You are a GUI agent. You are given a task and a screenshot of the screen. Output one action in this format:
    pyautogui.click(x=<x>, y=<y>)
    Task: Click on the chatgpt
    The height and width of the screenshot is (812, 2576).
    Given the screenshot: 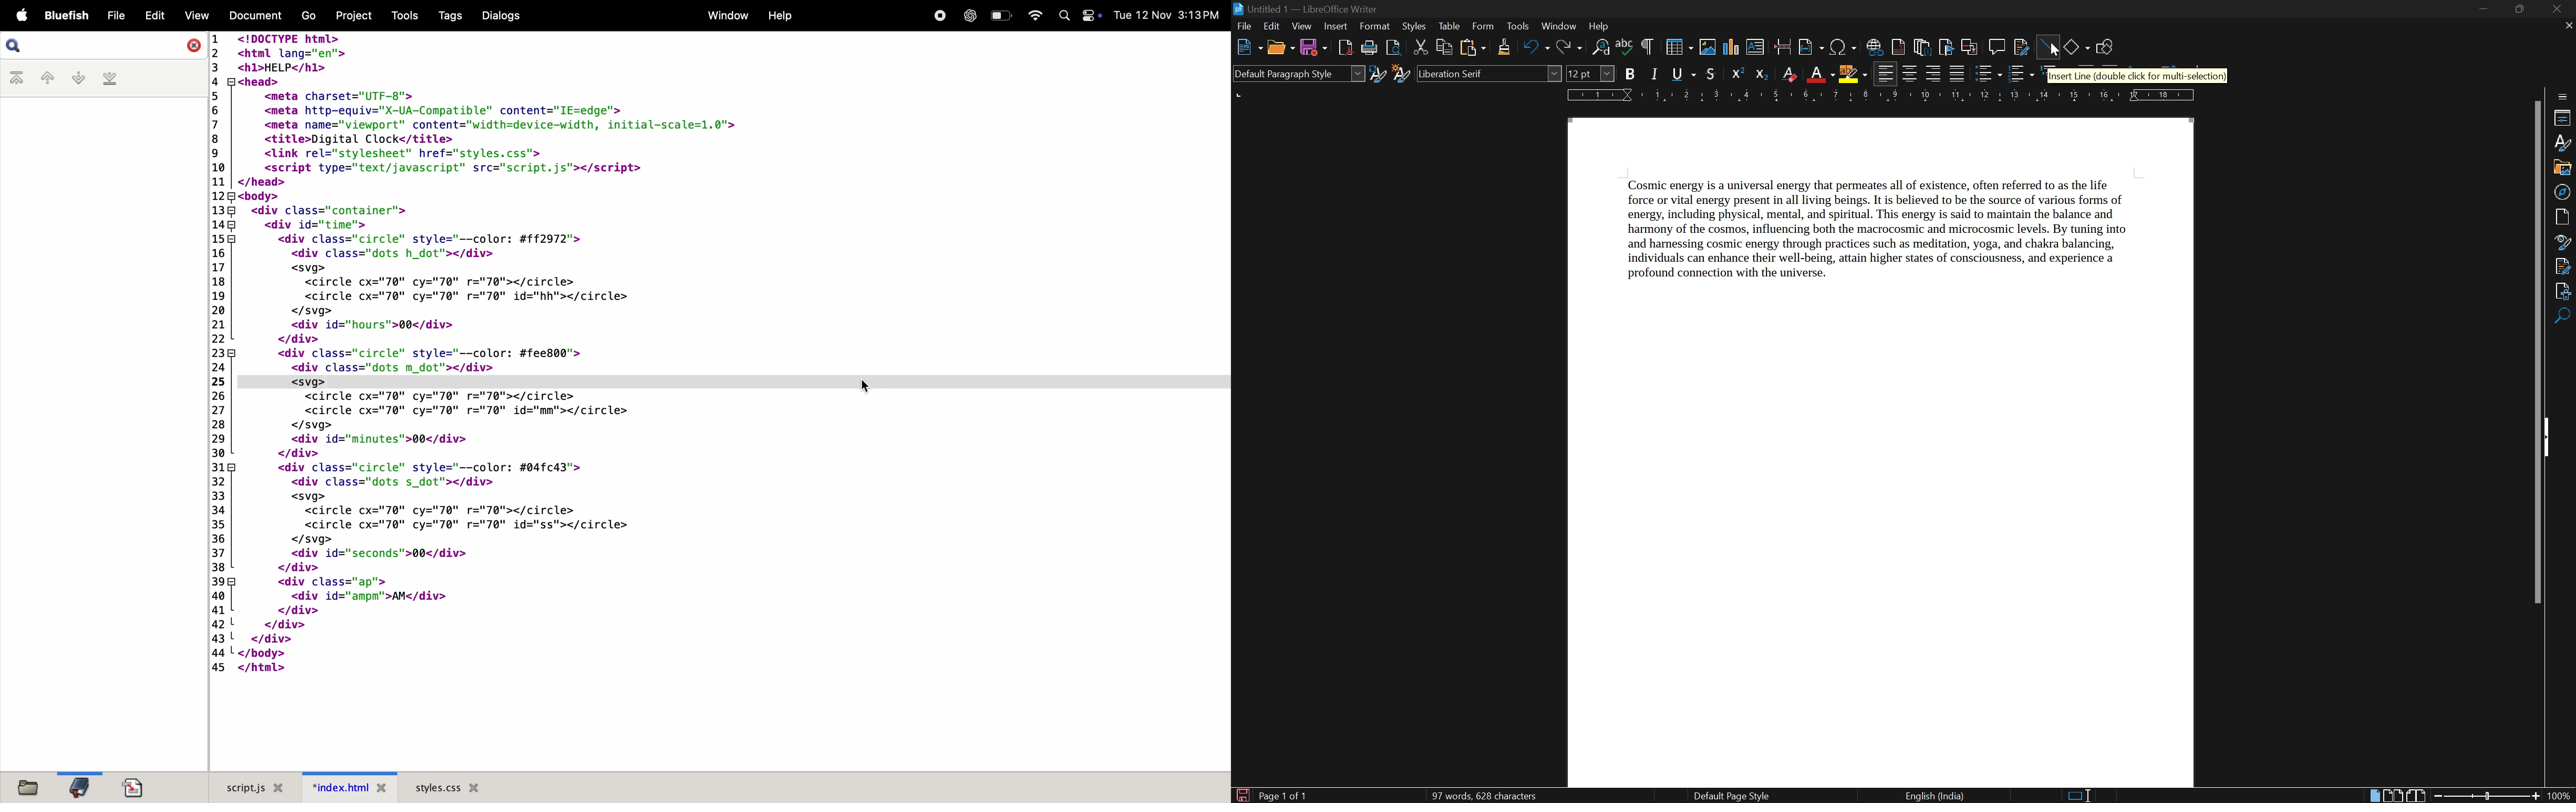 What is the action you would take?
    pyautogui.click(x=969, y=16)
    